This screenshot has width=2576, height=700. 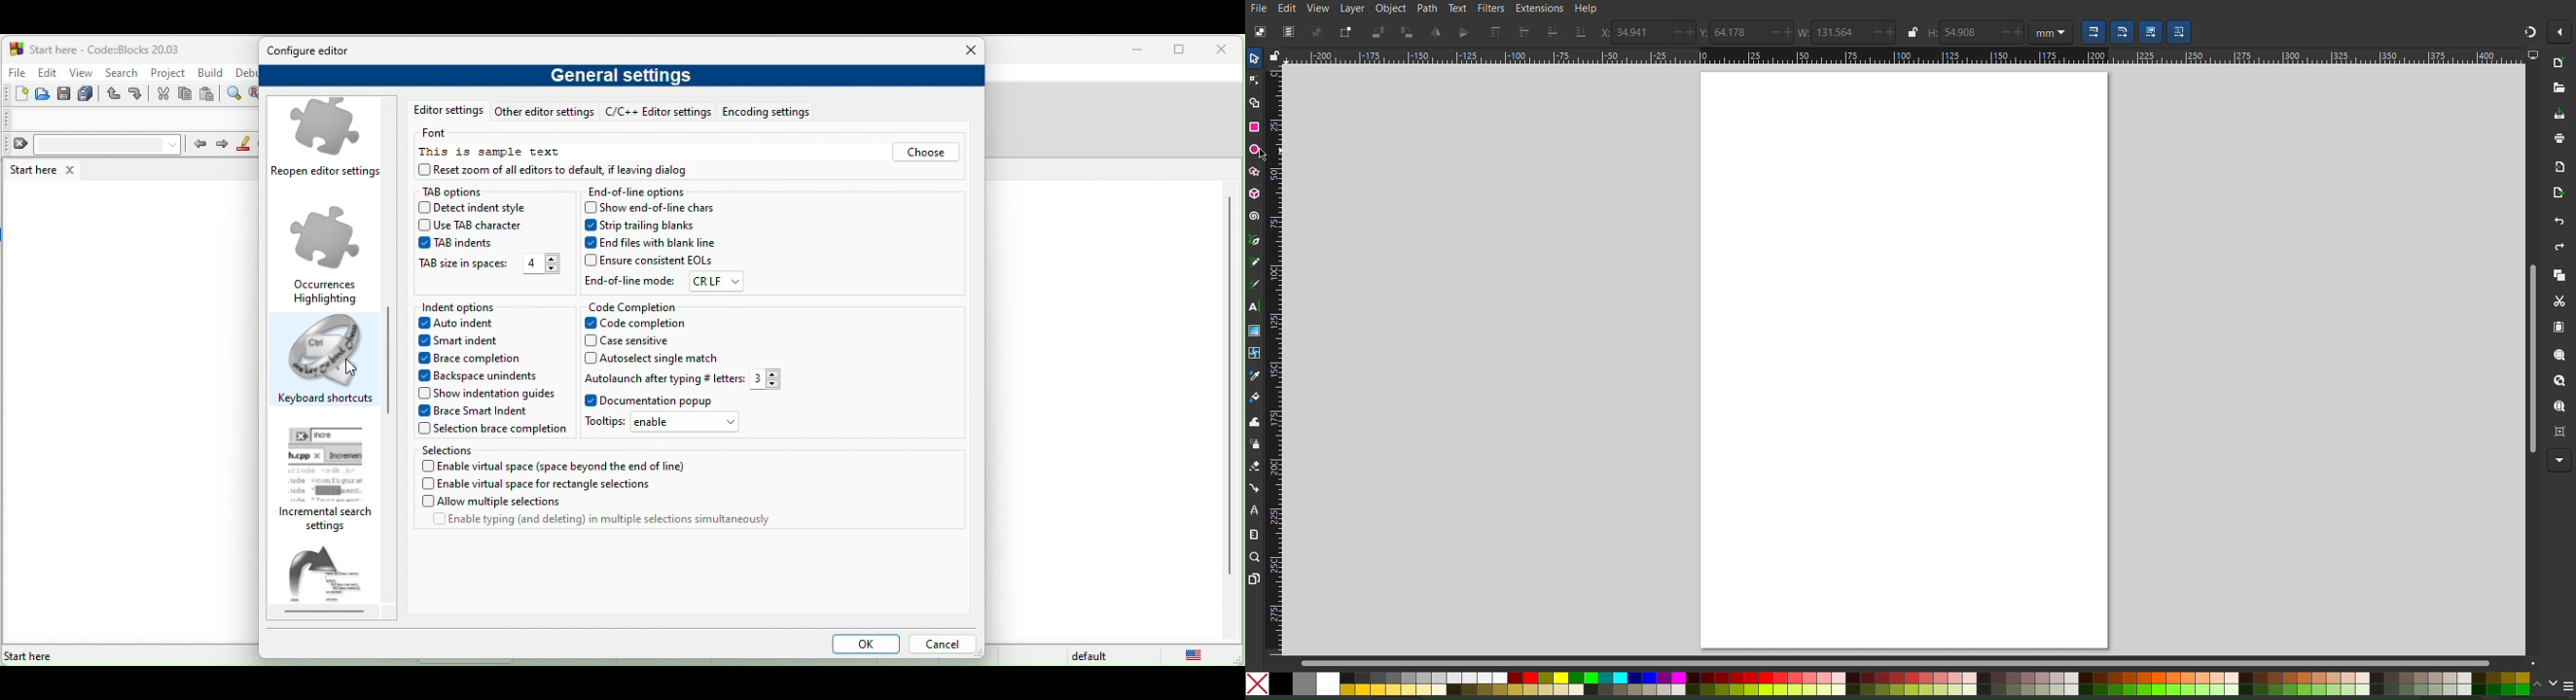 I want to click on 54, so click(x=1968, y=32).